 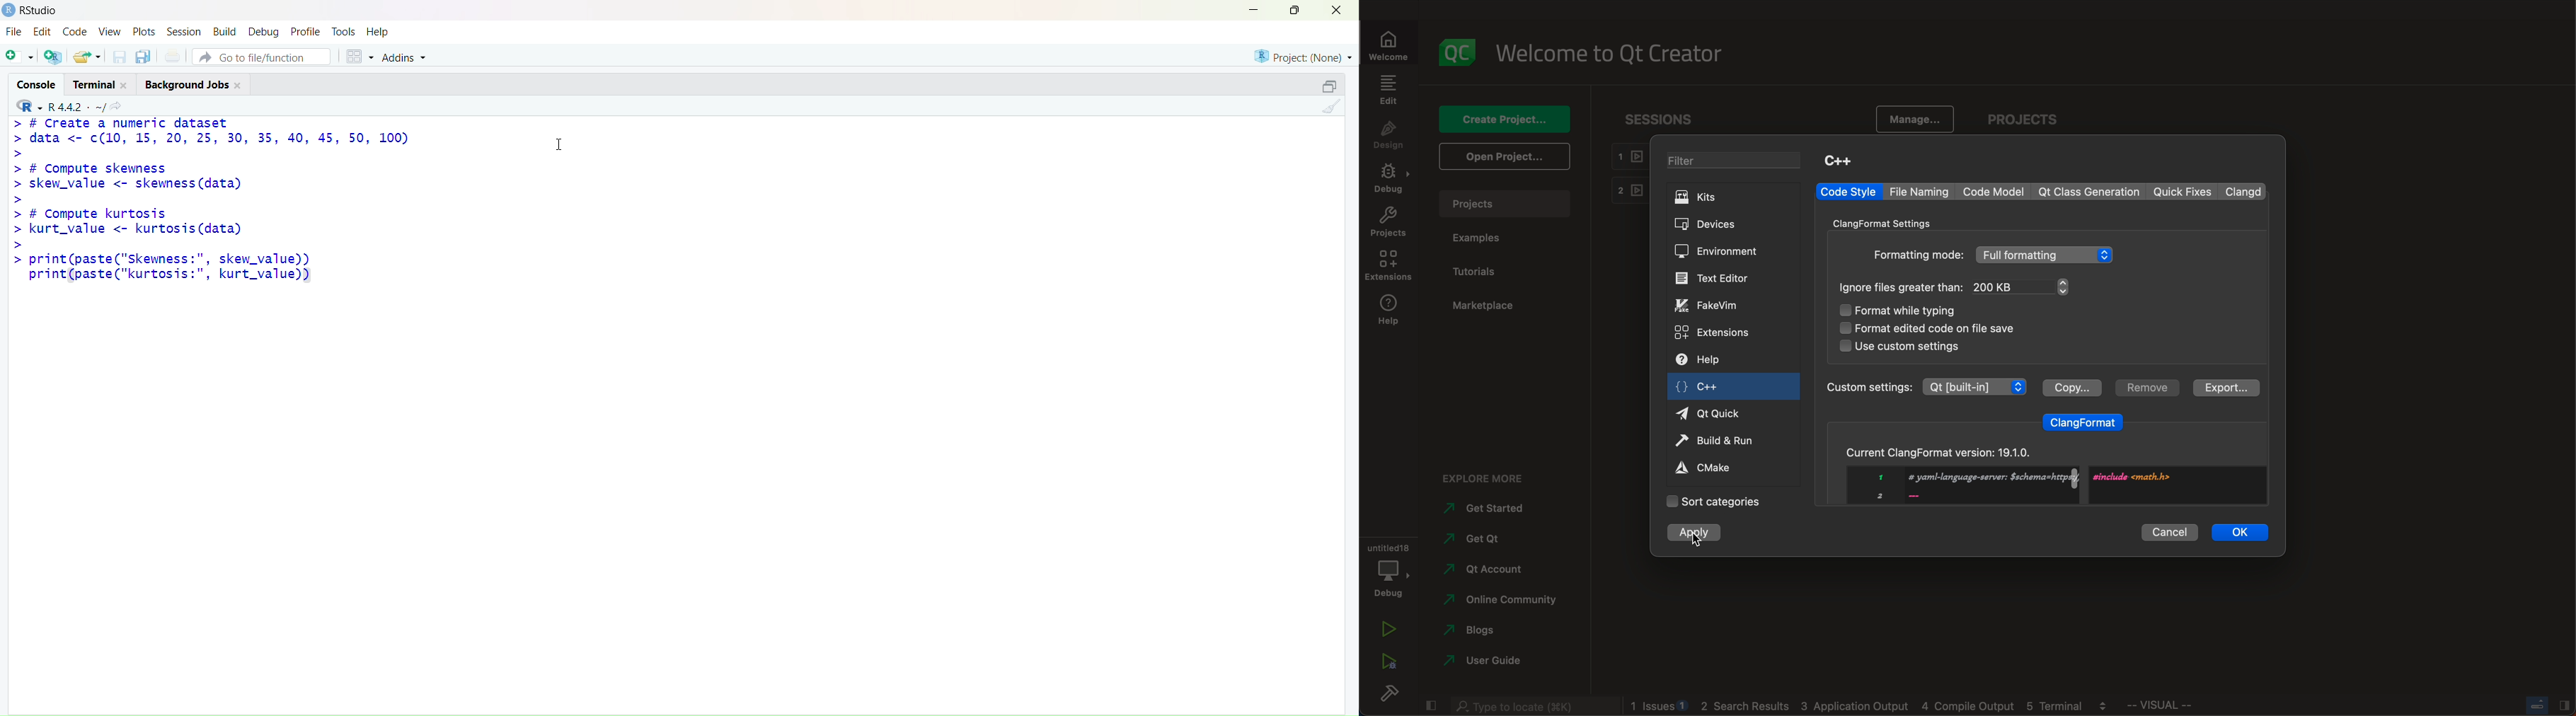 What do you see at coordinates (1942, 327) in the screenshot?
I see `format edited` at bounding box center [1942, 327].